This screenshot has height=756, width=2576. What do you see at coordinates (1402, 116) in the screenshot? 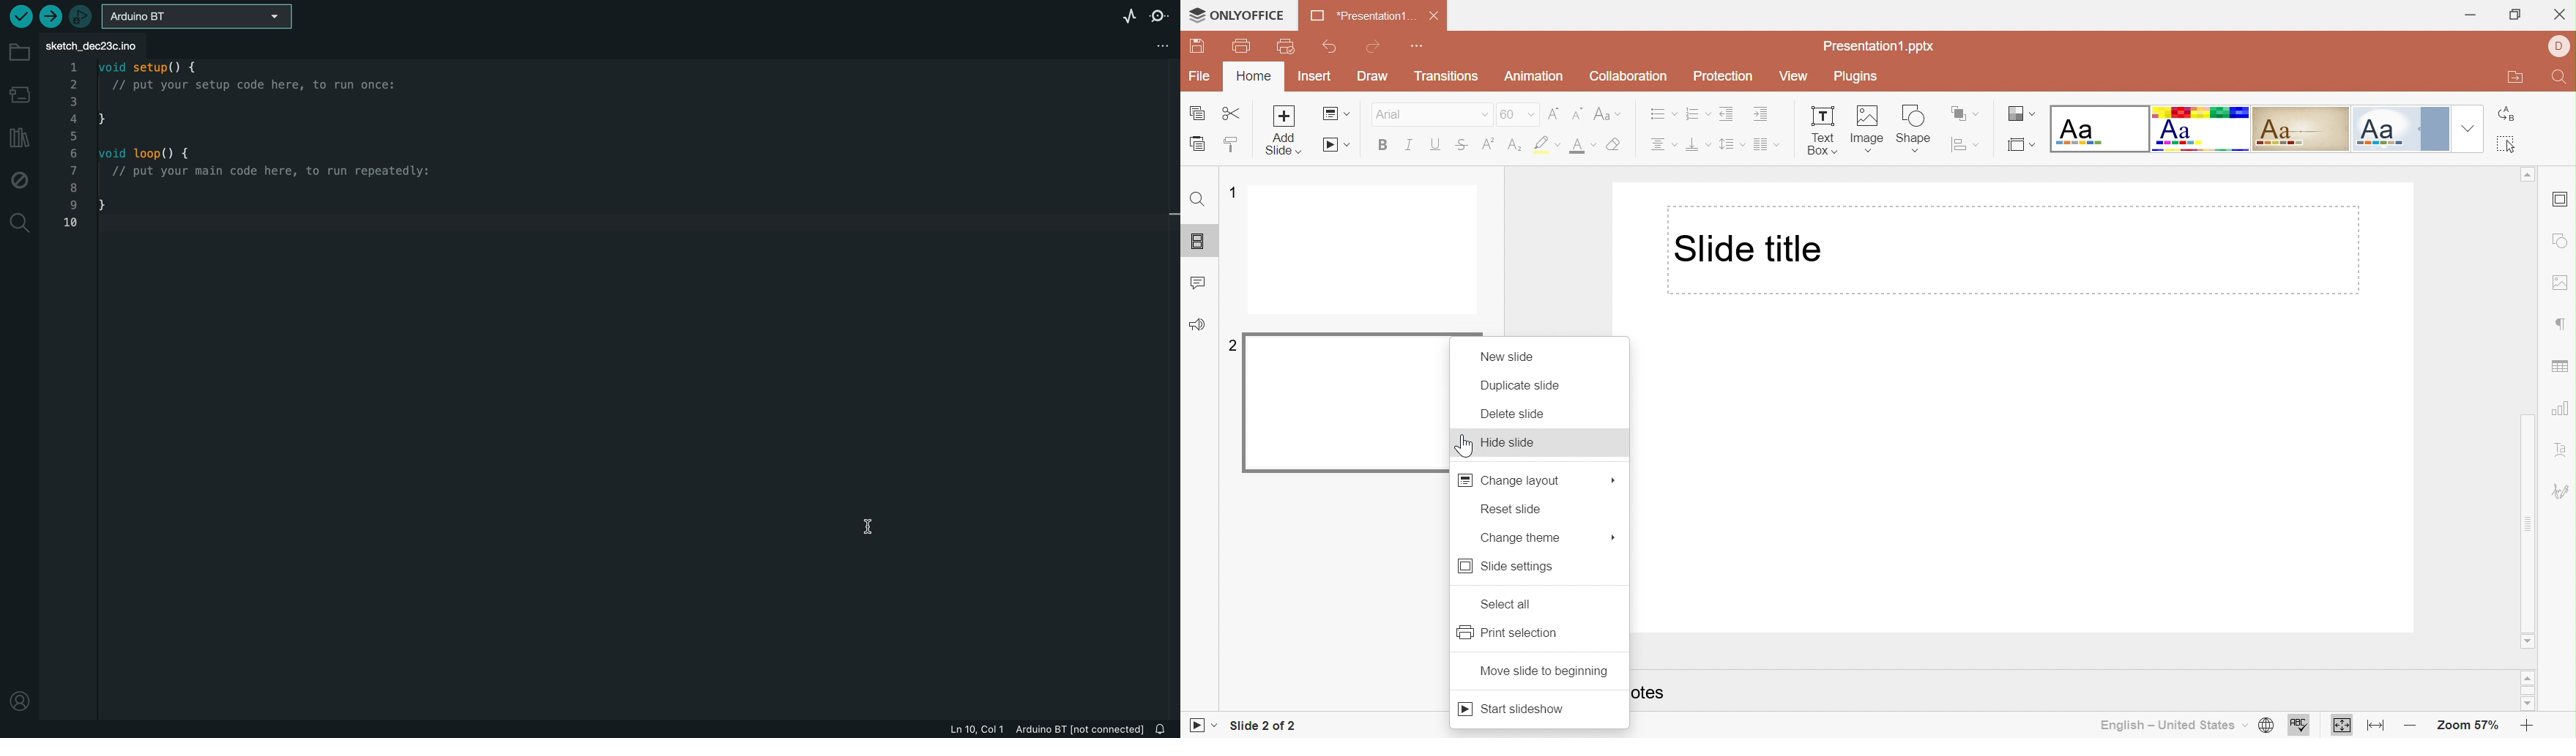
I see `Font` at bounding box center [1402, 116].